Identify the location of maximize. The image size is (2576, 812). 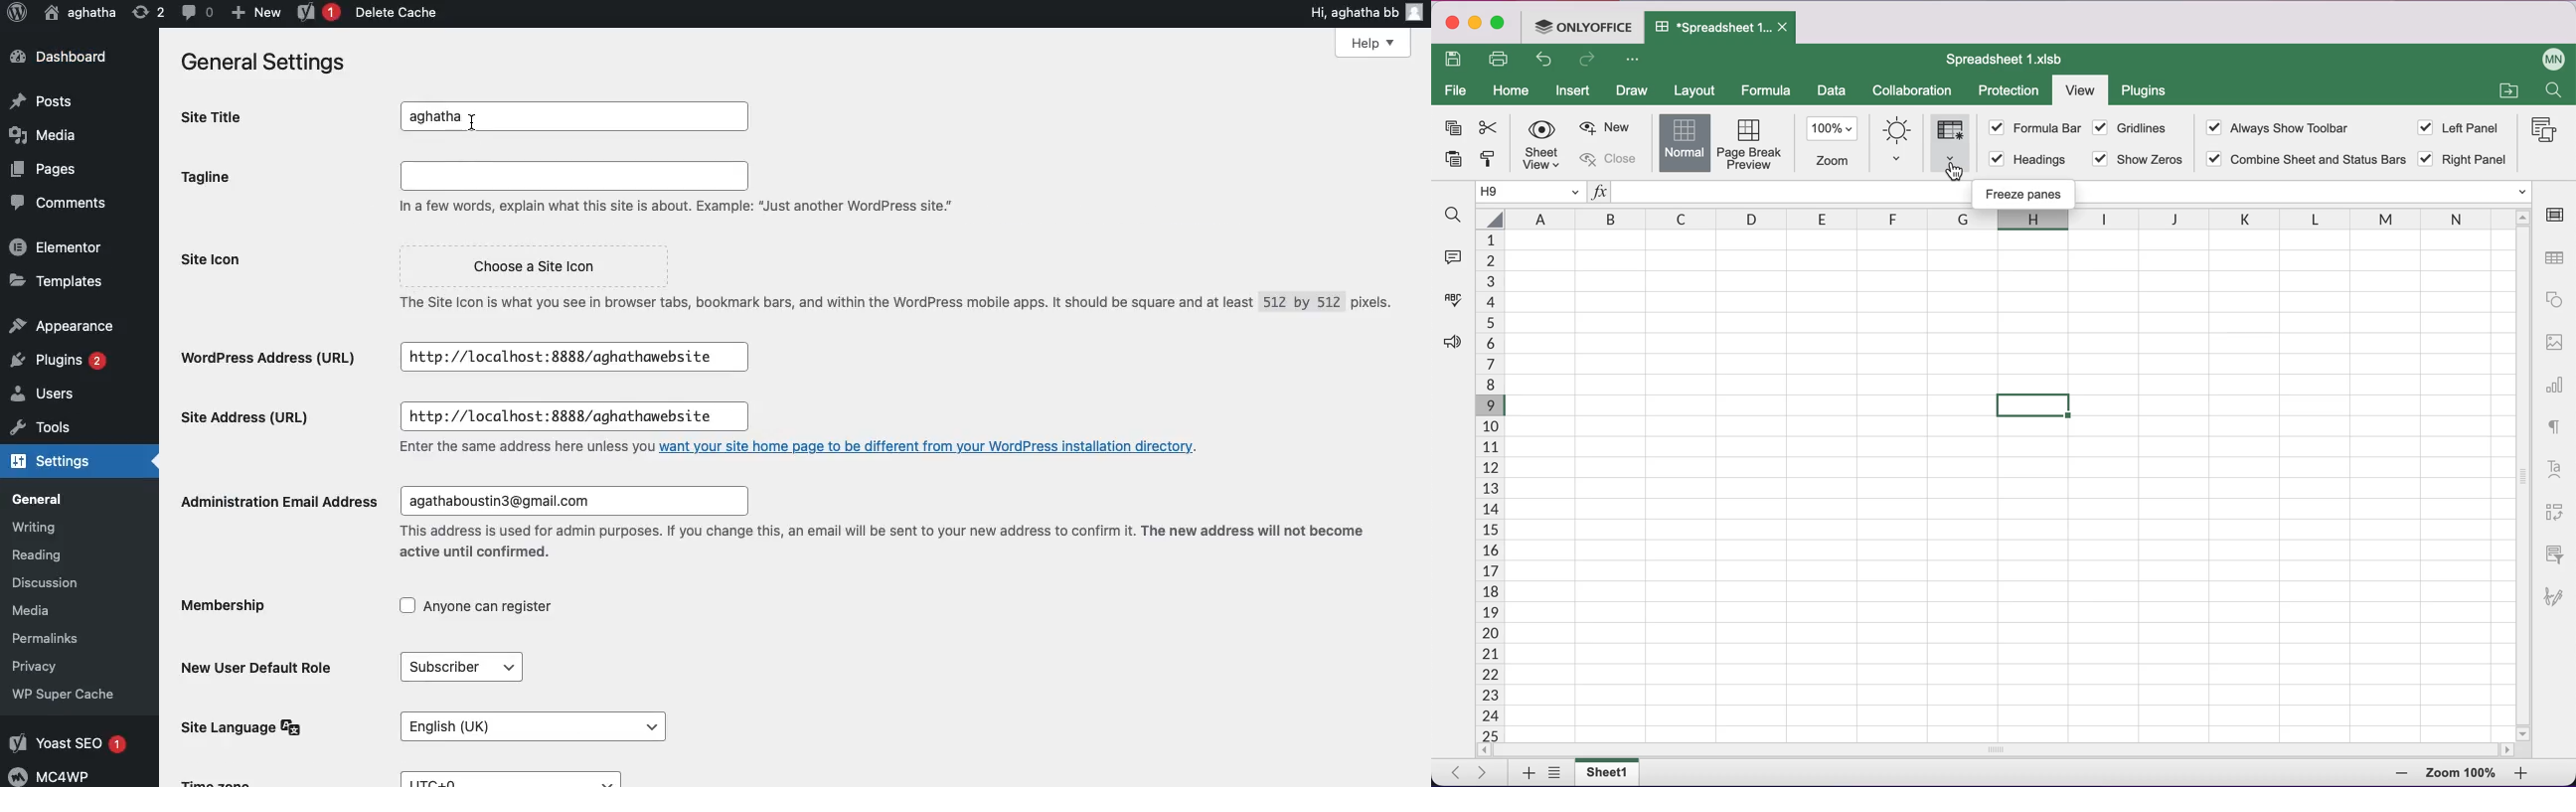
(1500, 24).